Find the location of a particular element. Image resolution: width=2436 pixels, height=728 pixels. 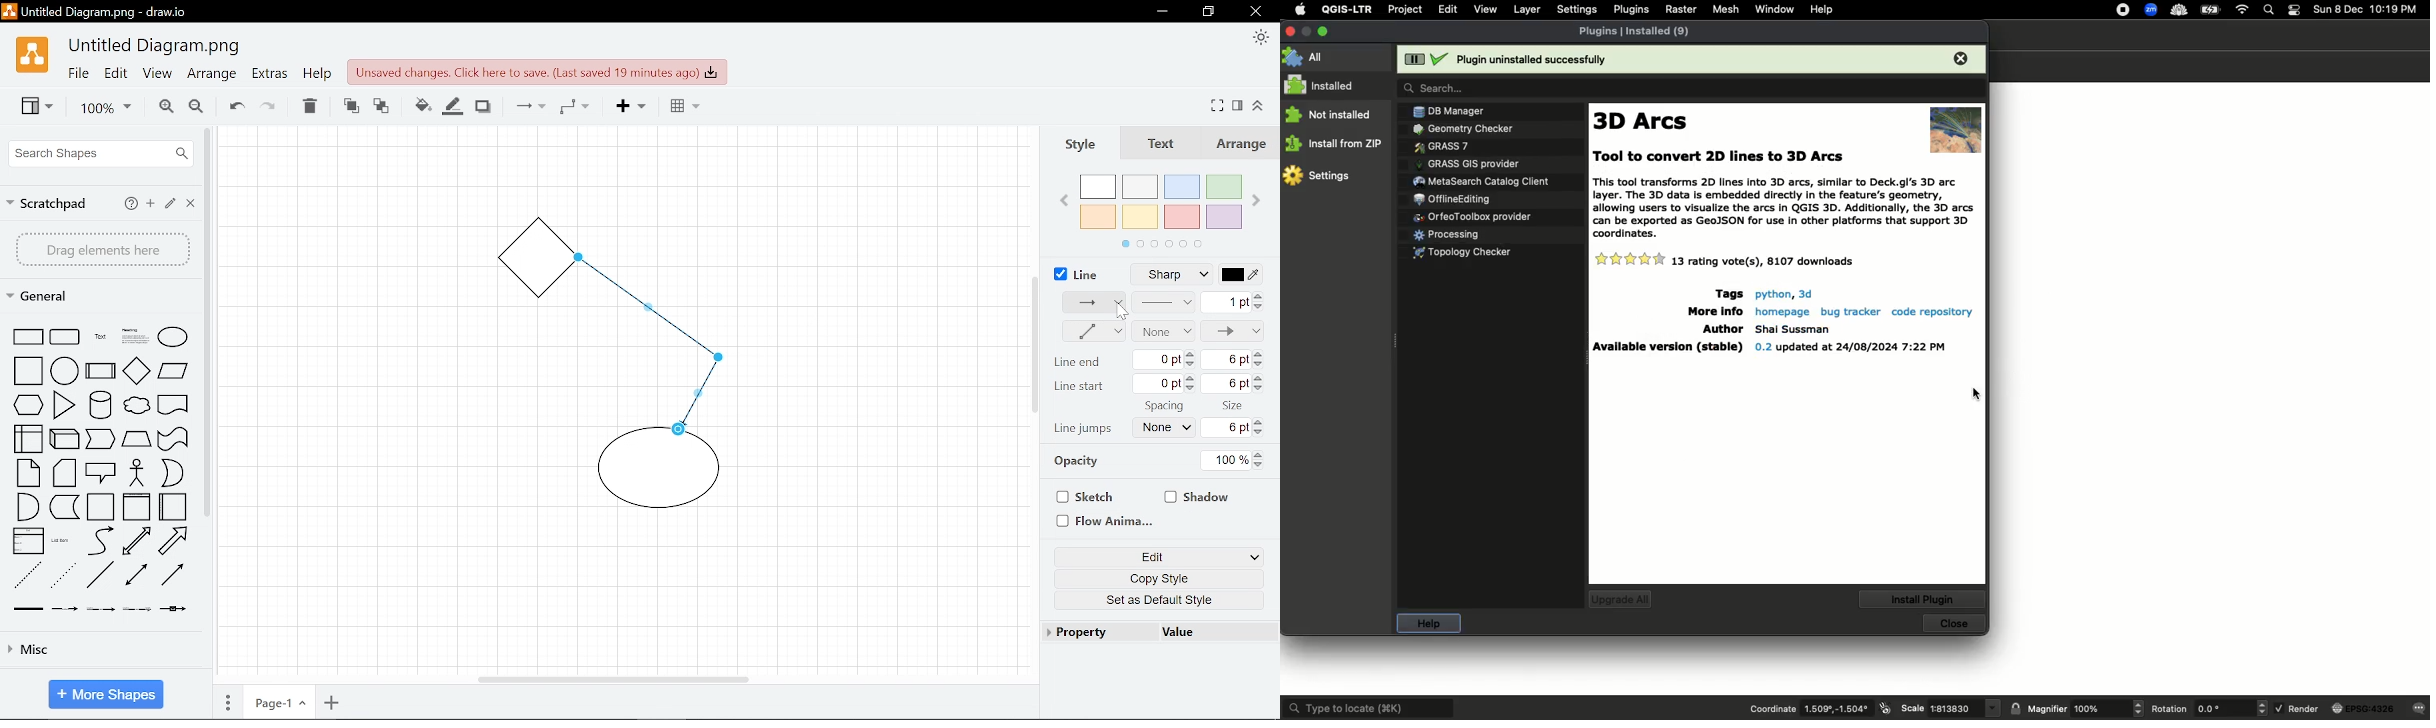

cursor is located at coordinates (1975, 390).